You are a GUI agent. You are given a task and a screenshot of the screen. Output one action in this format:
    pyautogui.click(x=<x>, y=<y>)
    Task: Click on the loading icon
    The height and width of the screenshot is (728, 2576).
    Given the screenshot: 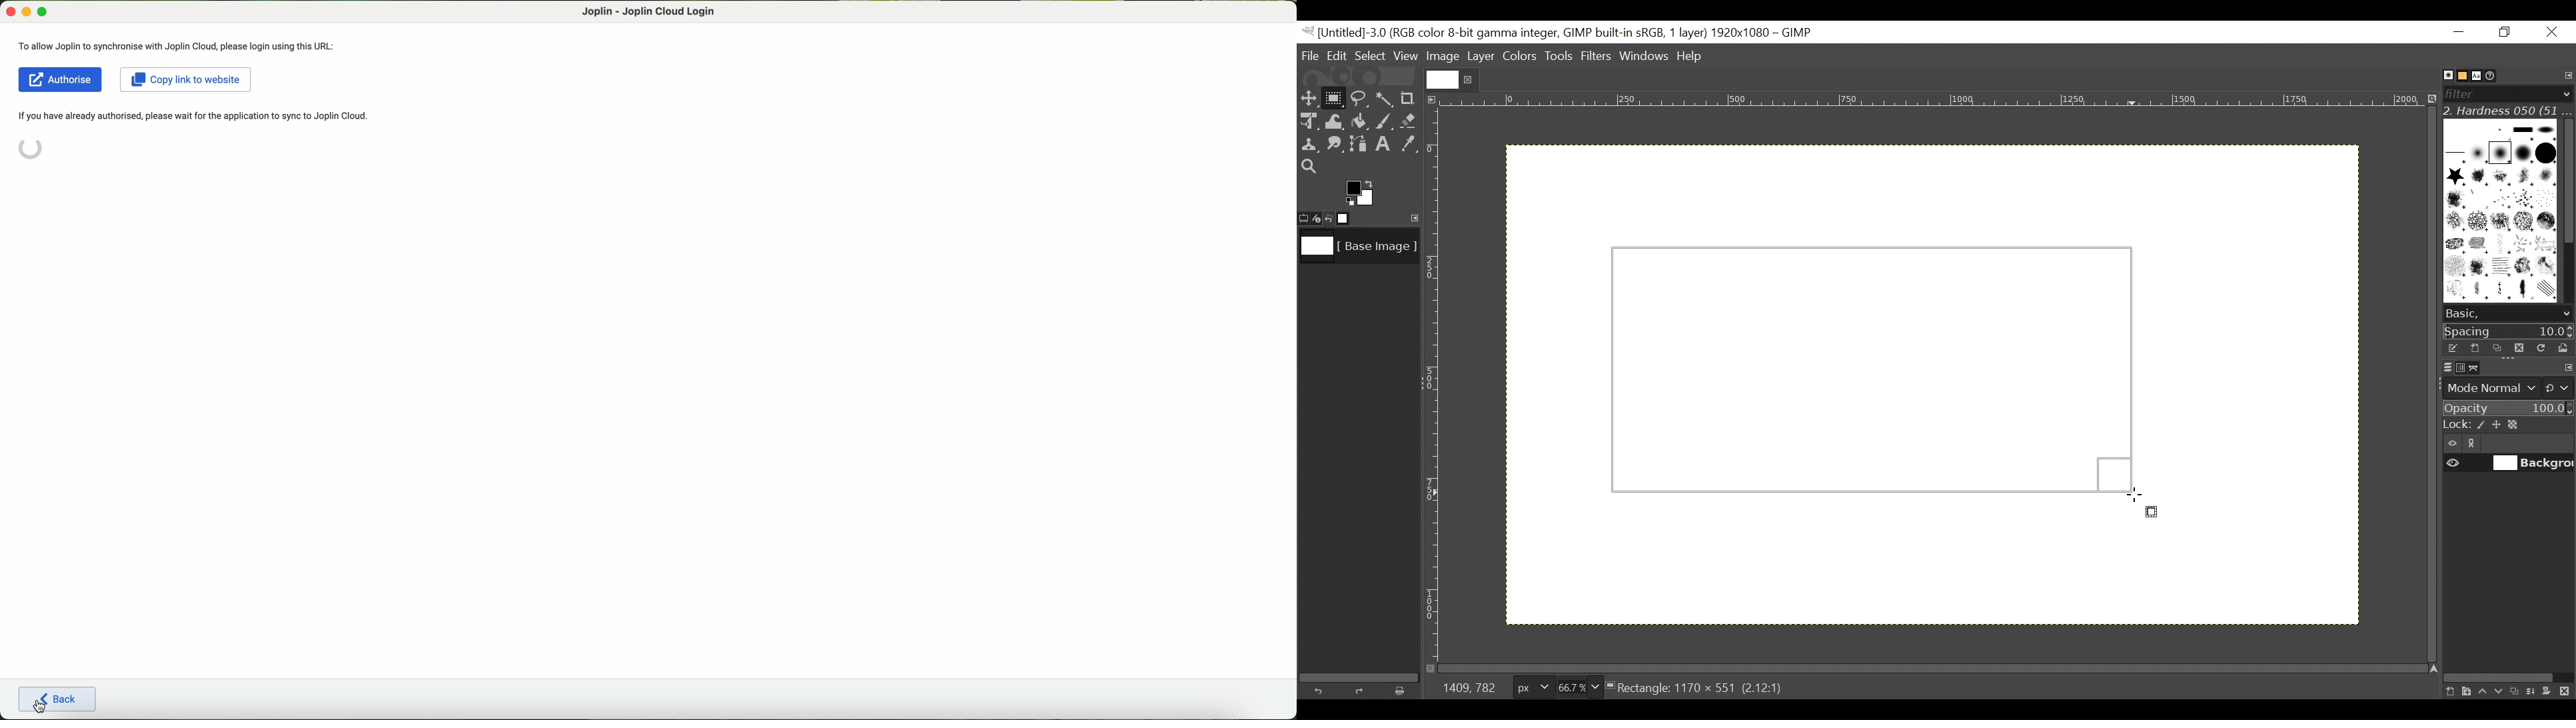 What is the action you would take?
    pyautogui.click(x=32, y=148)
    